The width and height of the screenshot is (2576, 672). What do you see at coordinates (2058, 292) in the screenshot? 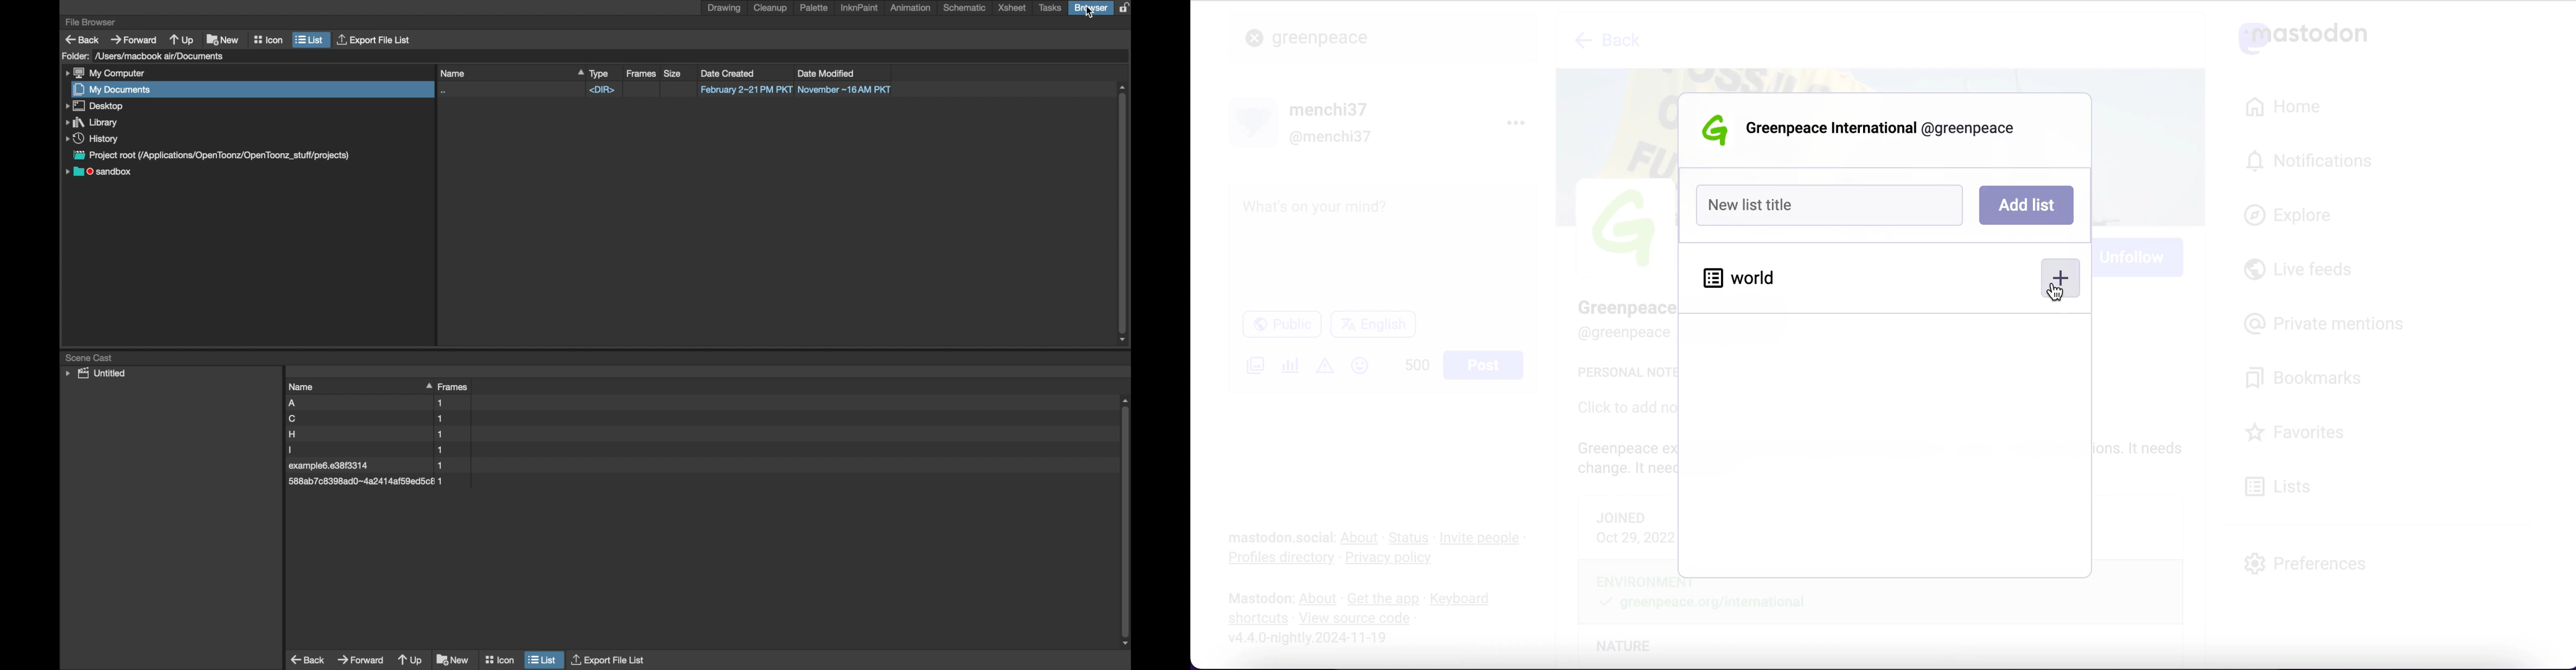
I see `cursor` at bounding box center [2058, 292].